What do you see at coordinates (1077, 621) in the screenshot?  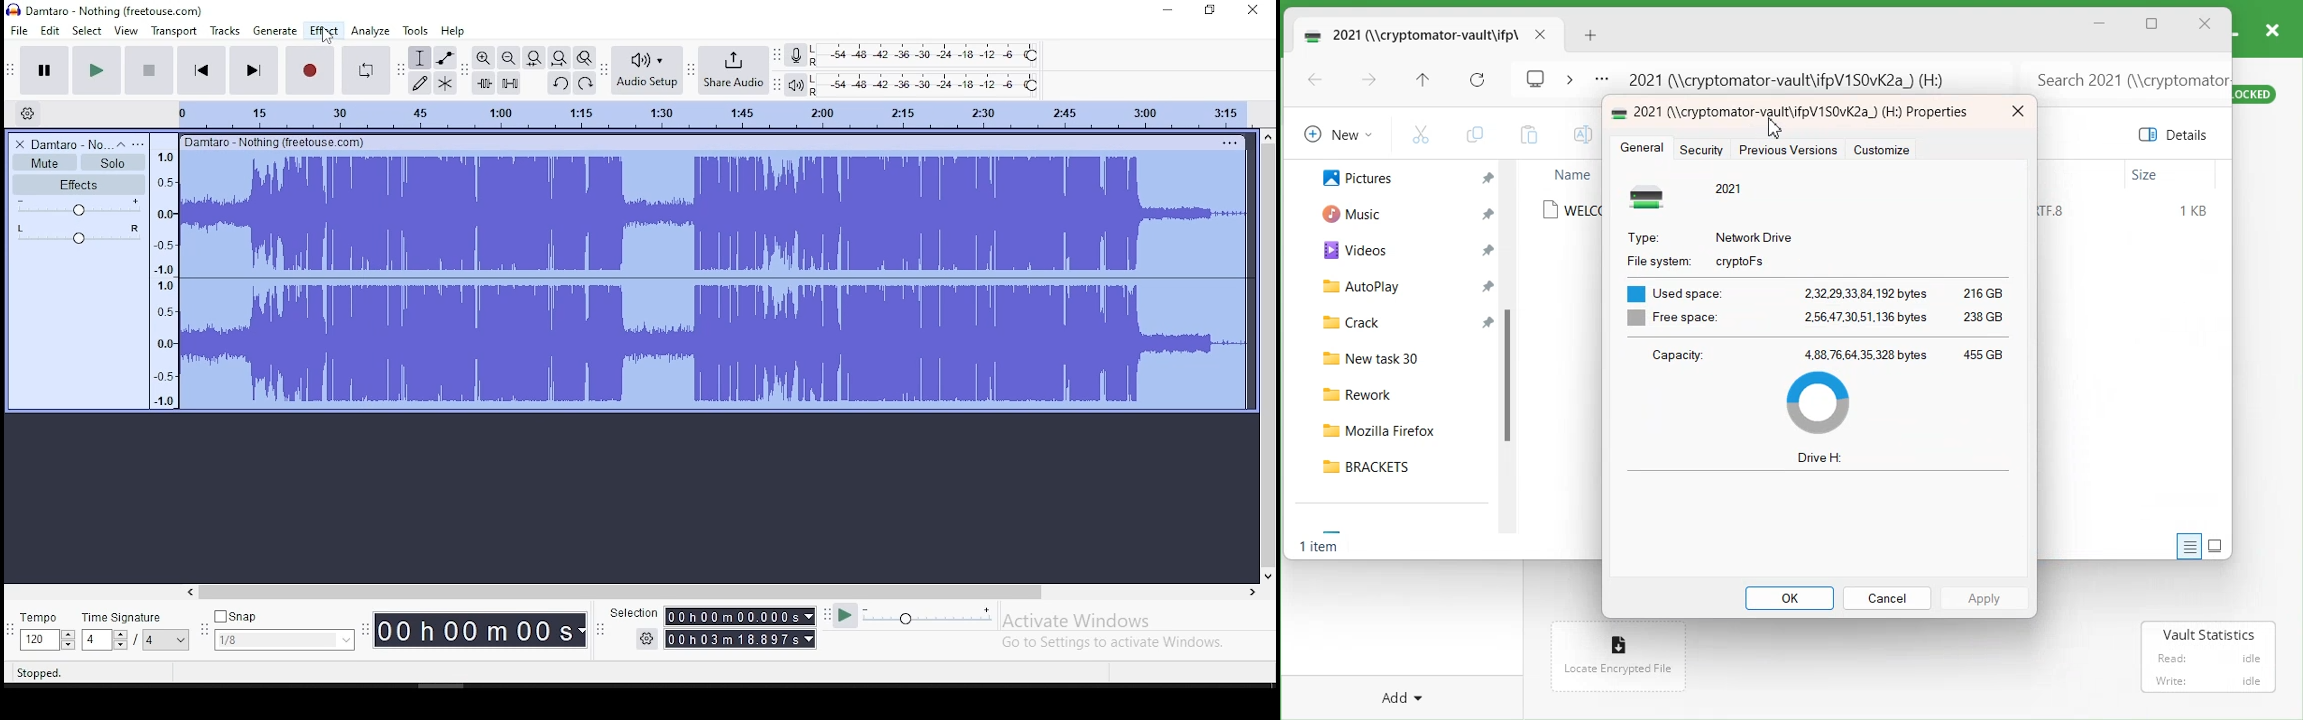 I see `Activate Windows` at bounding box center [1077, 621].